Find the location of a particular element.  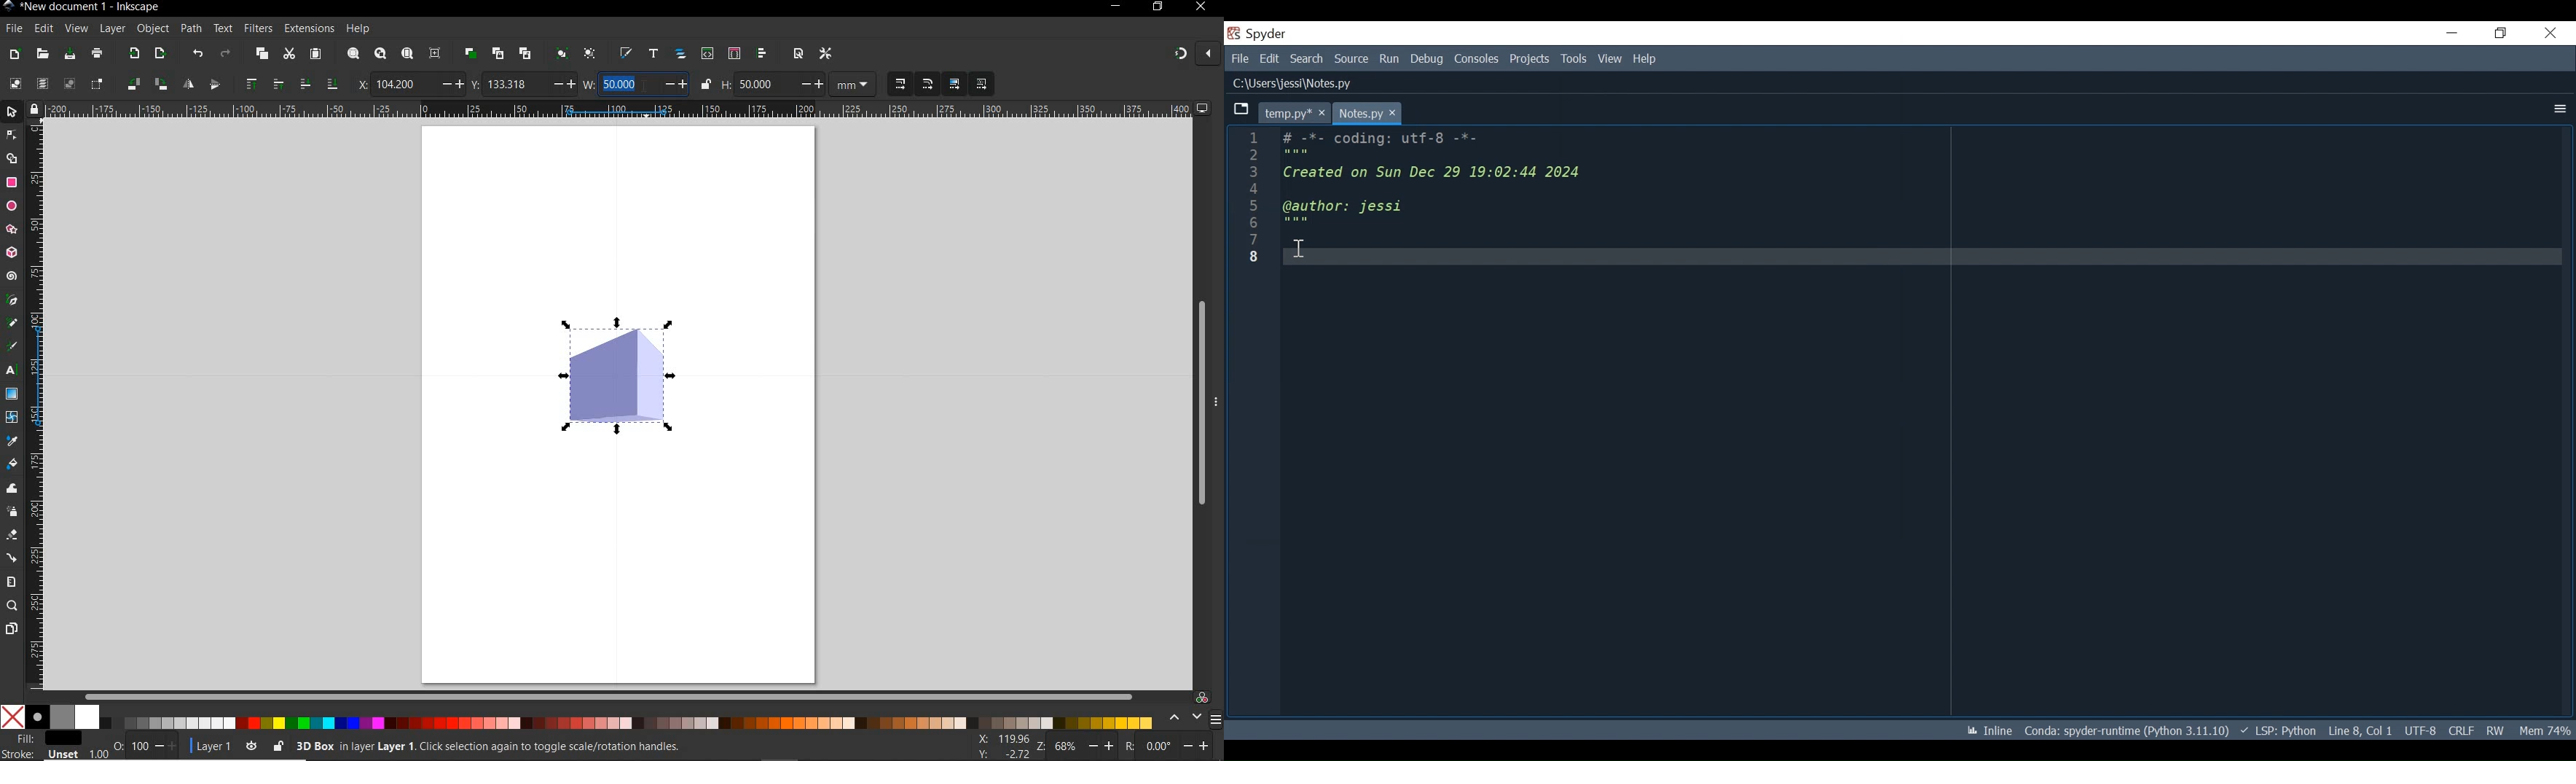

Projects is located at coordinates (1530, 59).